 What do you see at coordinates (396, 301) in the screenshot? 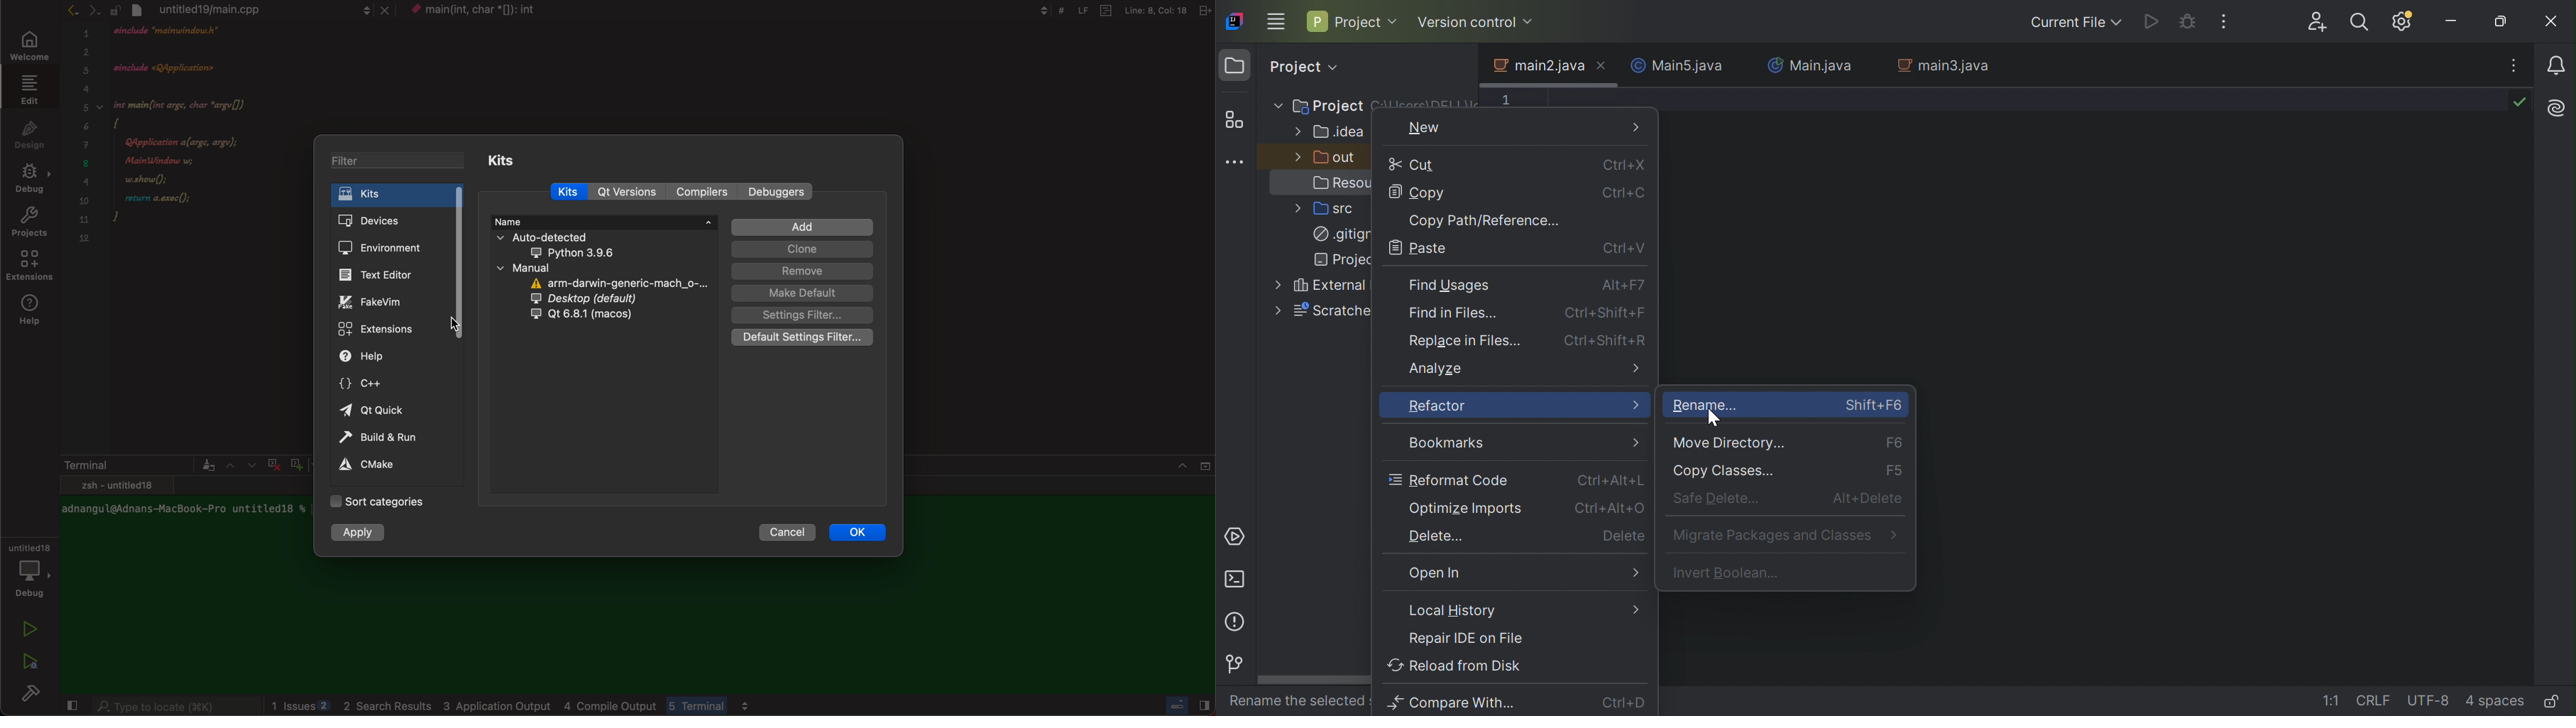
I see `fakevim` at bounding box center [396, 301].